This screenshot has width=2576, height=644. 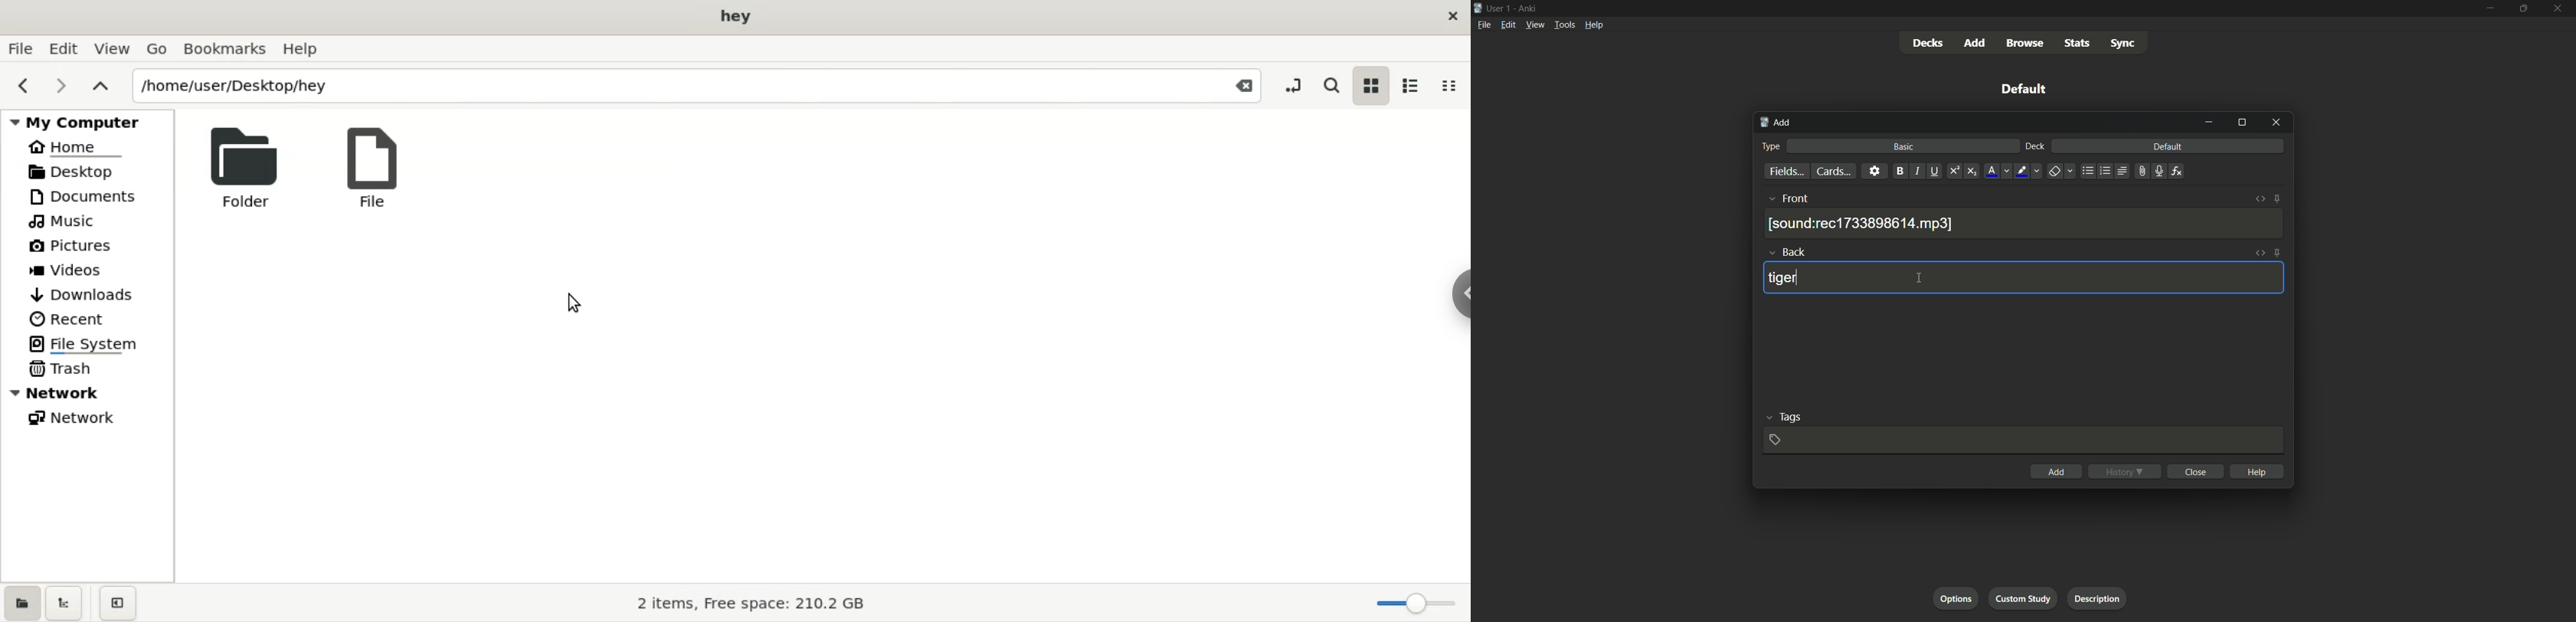 I want to click on unordered list, so click(x=2087, y=171).